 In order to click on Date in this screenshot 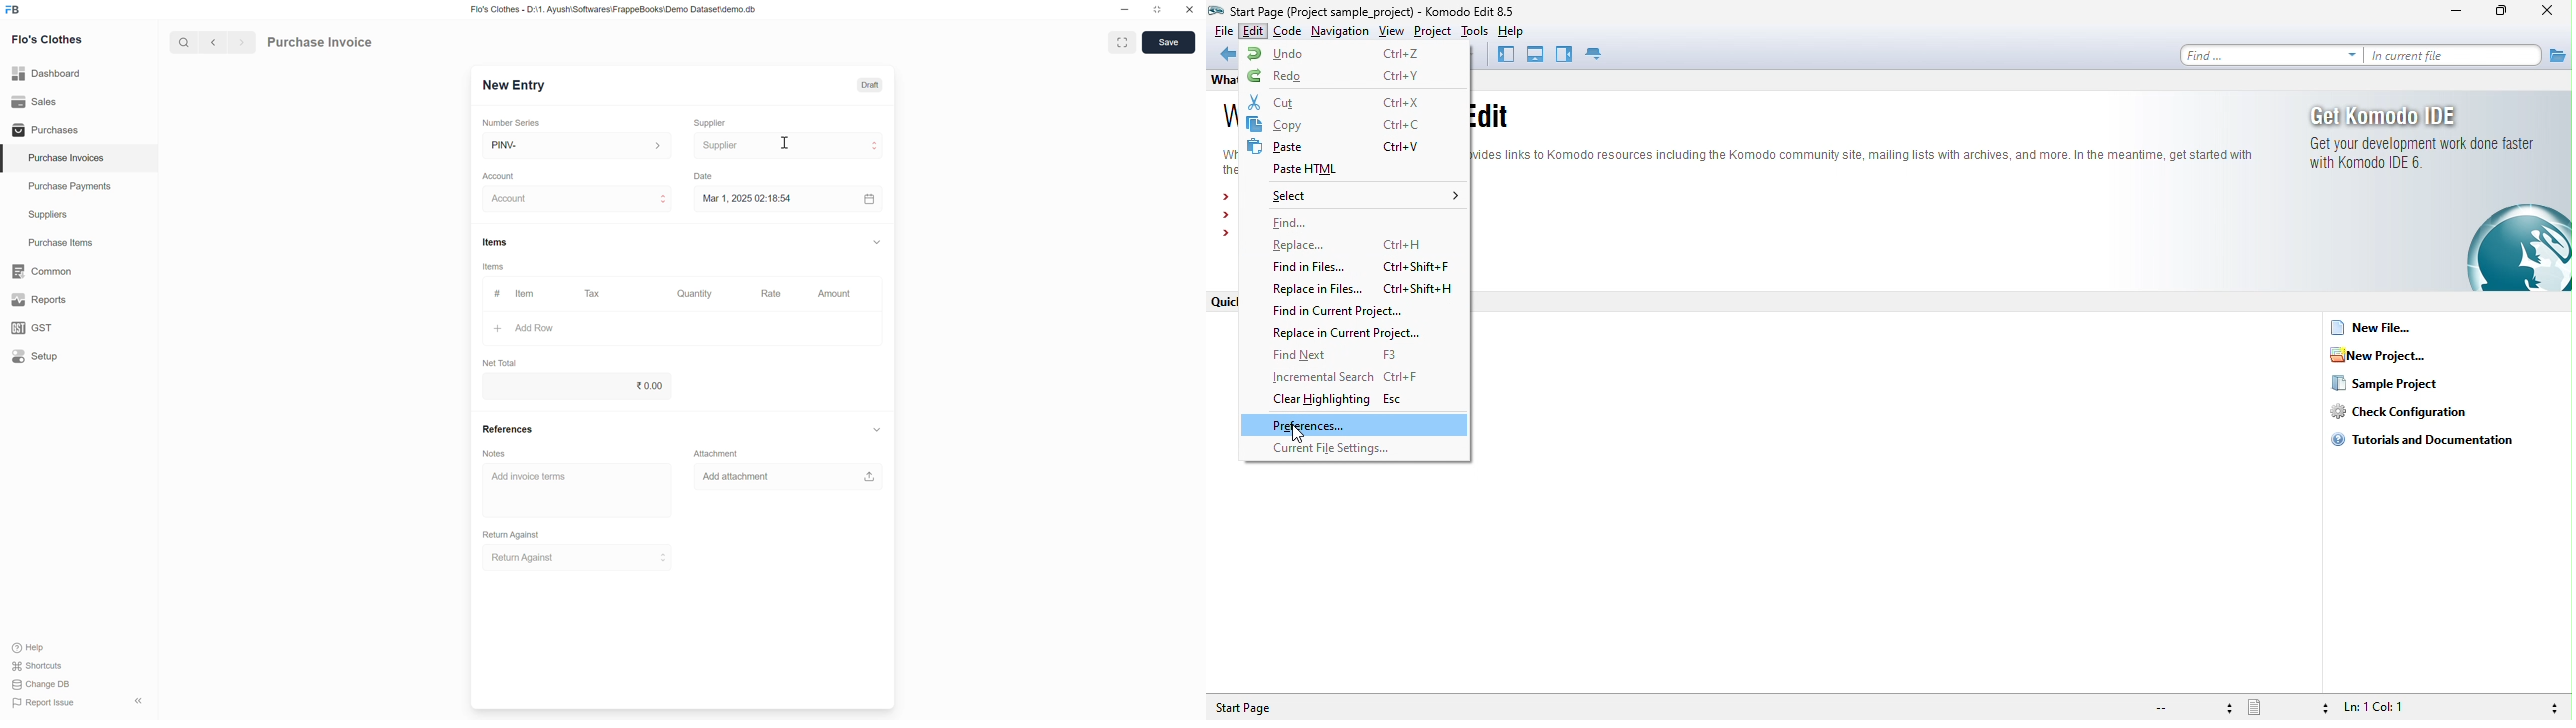, I will do `click(704, 176)`.